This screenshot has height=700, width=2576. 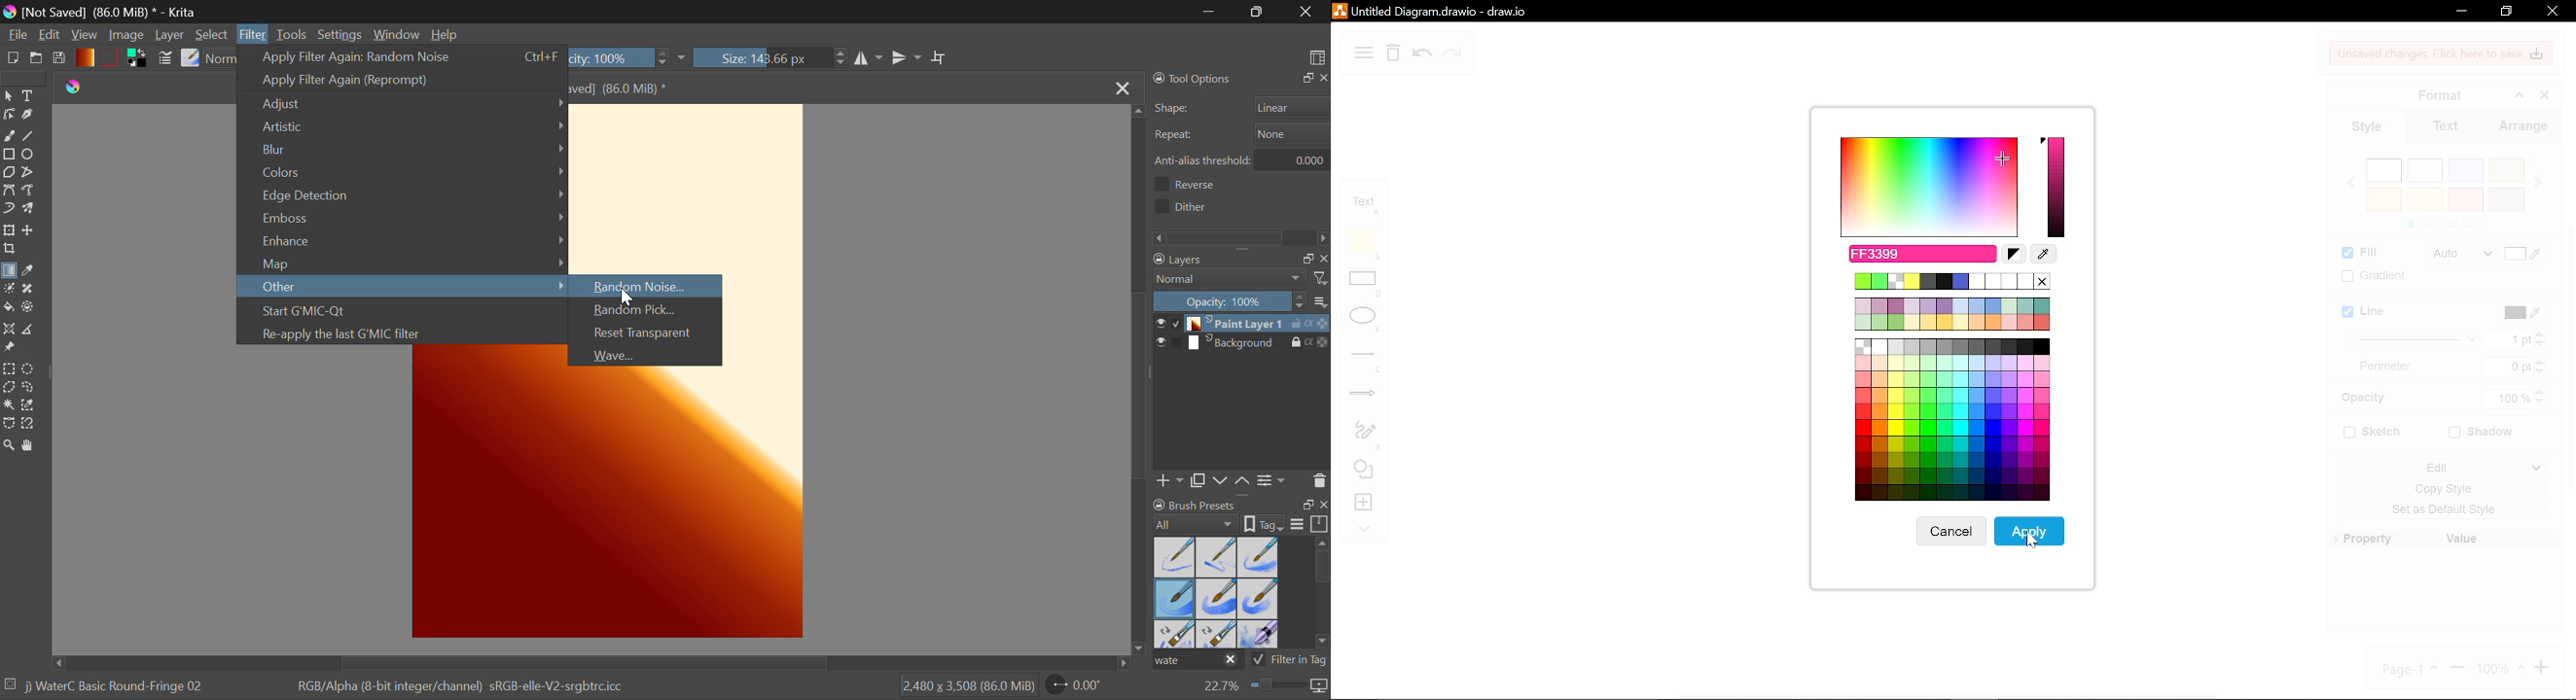 What do you see at coordinates (1160, 344) in the screenshot?
I see `preview` at bounding box center [1160, 344].